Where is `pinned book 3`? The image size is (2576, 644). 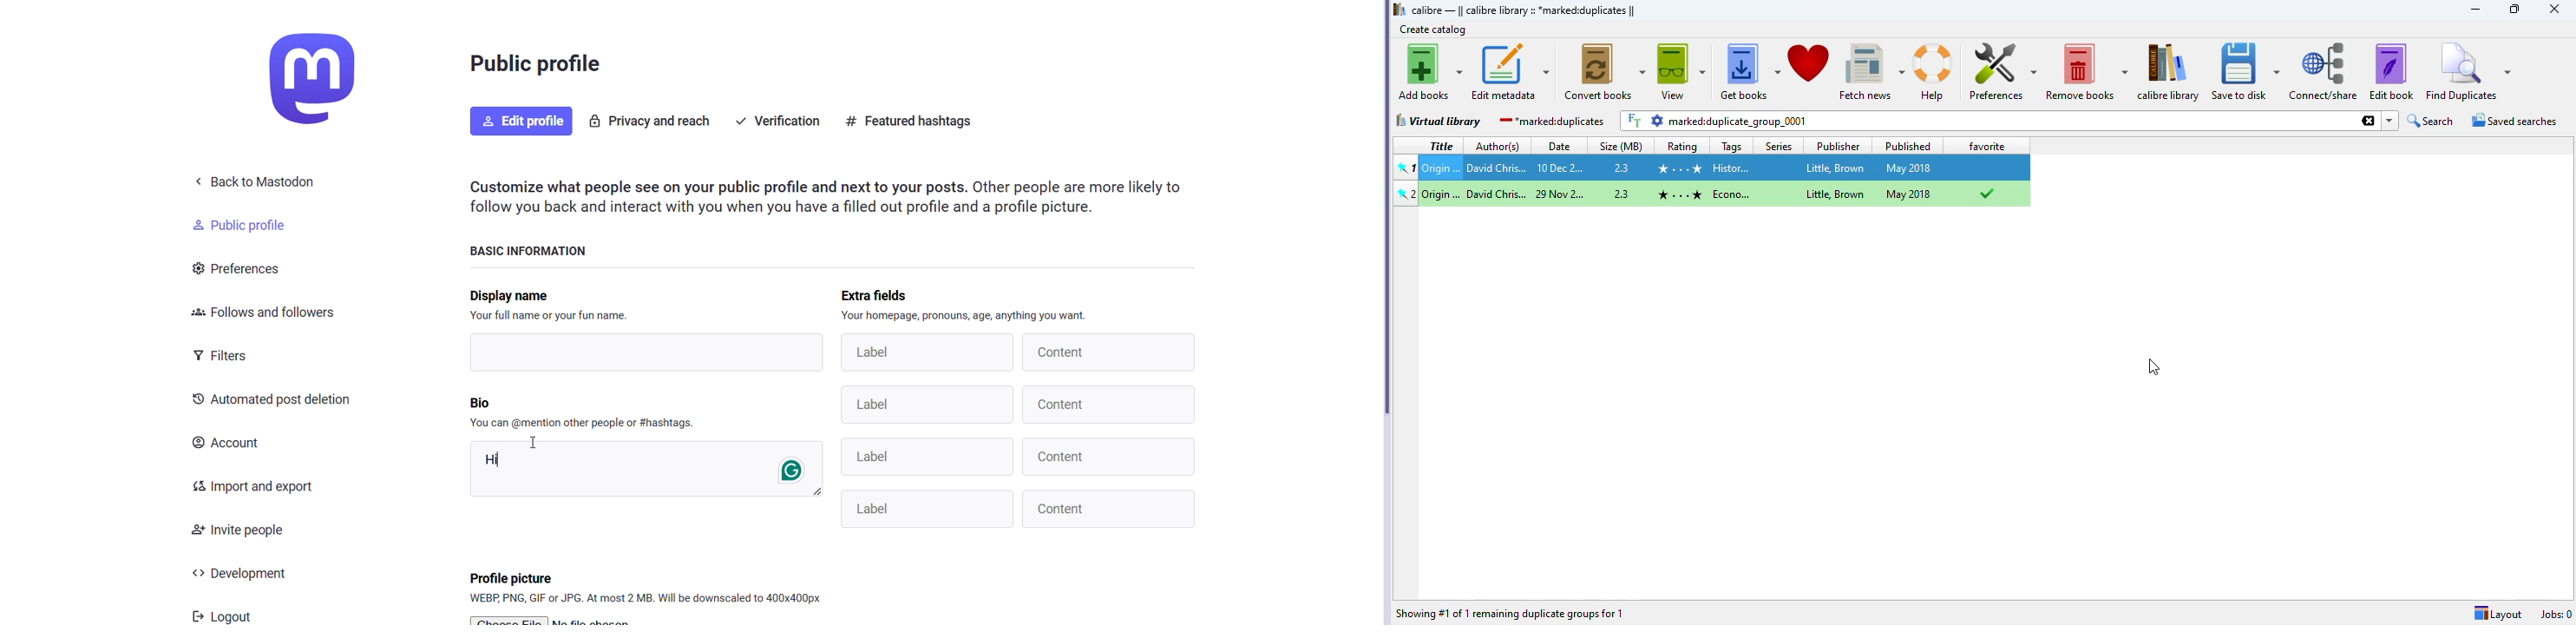 pinned book 3 is located at coordinates (1403, 194).